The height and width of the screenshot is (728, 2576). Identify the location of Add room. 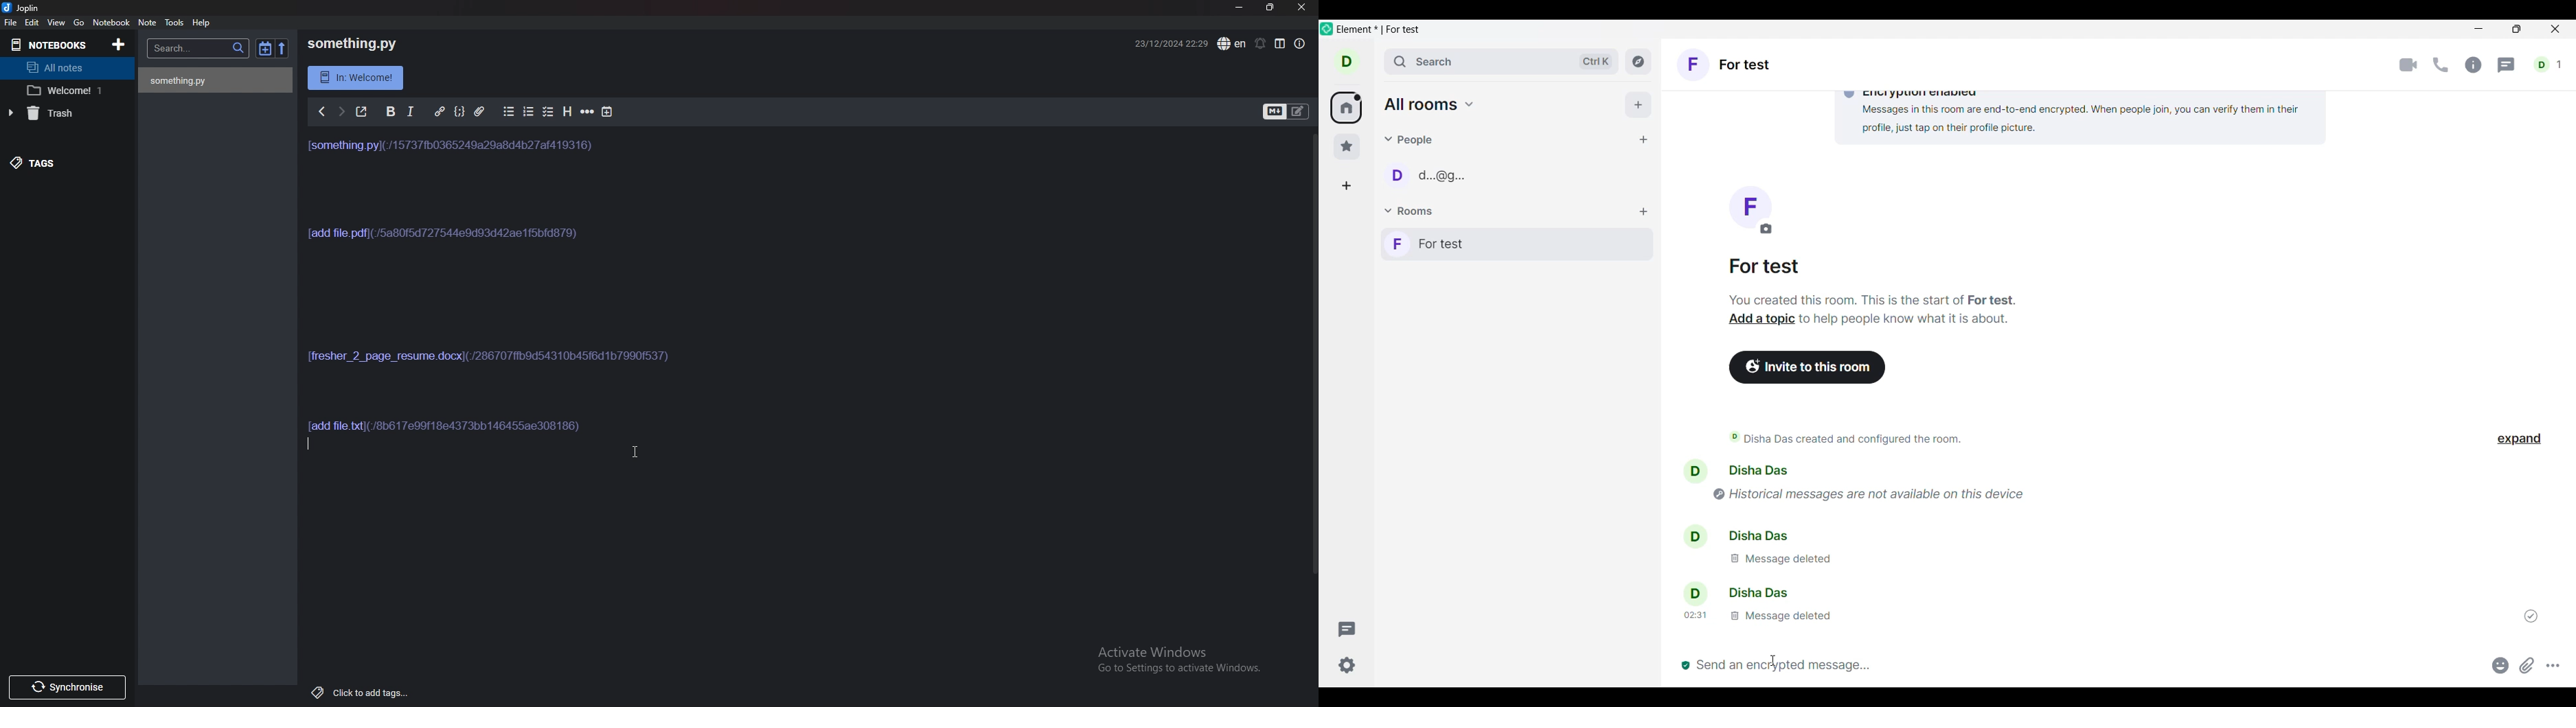
(1643, 212).